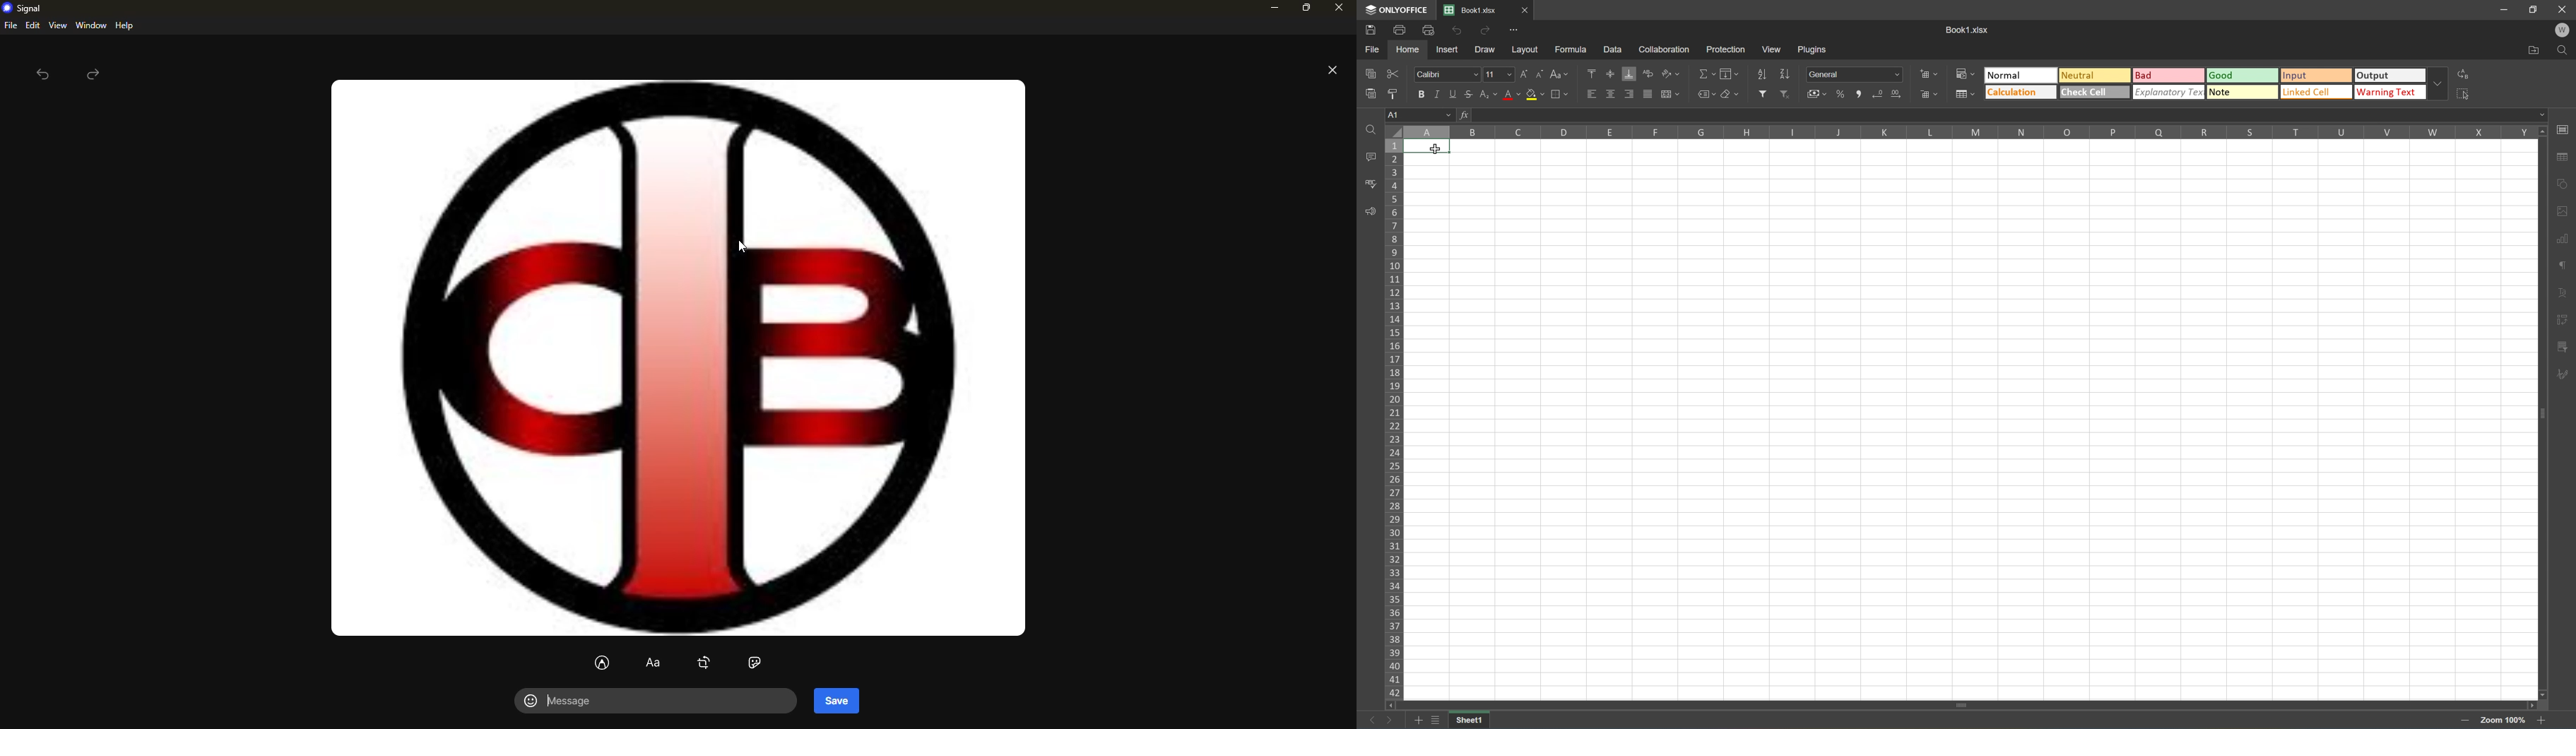 This screenshot has width=2576, height=756. Describe the element at coordinates (1819, 93) in the screenshot. I see `Accounting style` at that location.